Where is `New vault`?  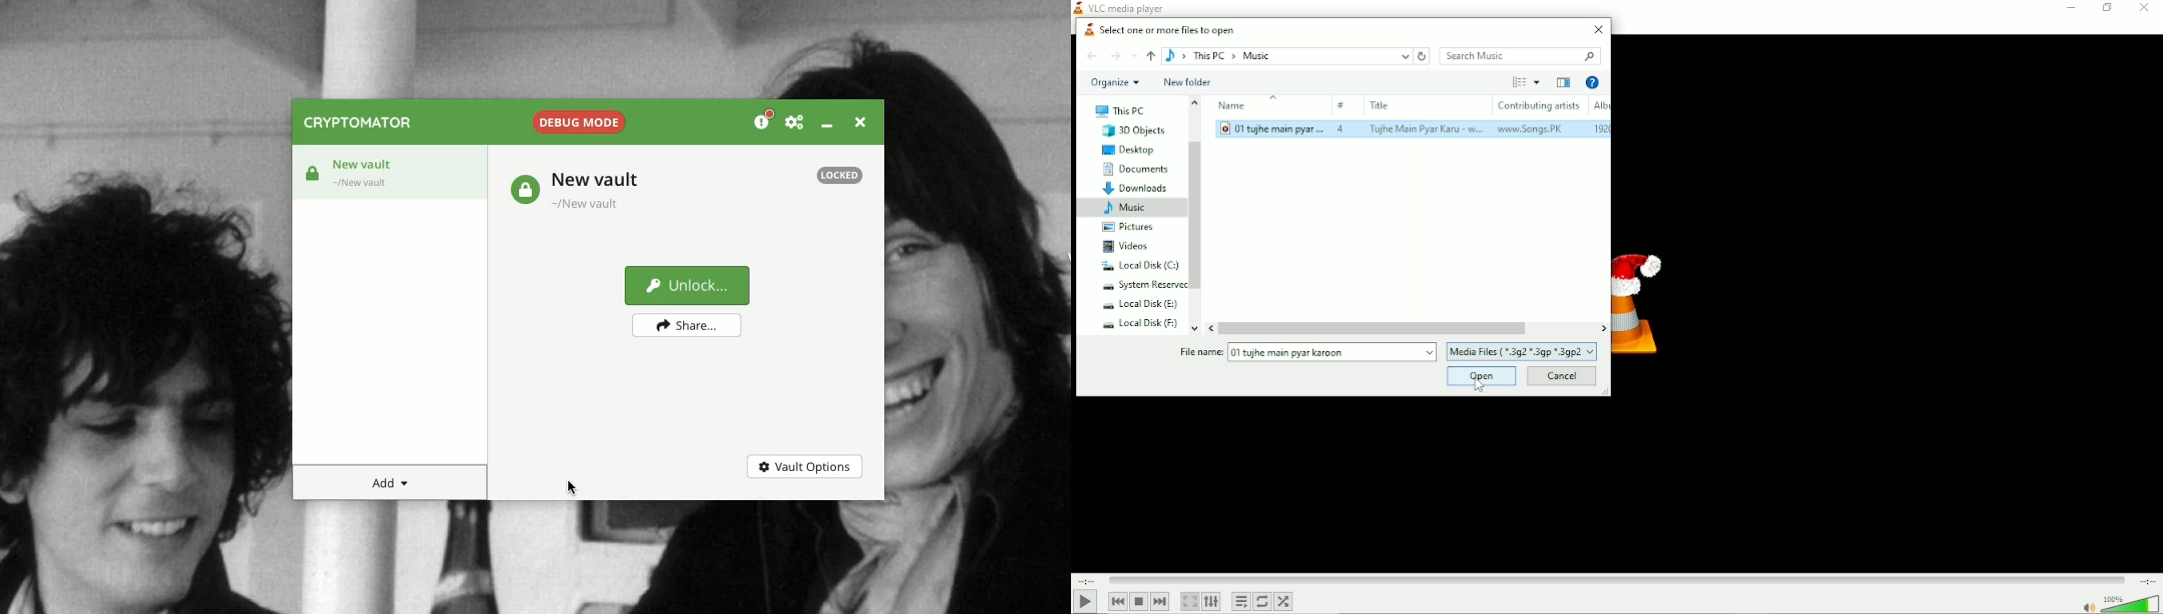 New vault is located at coordinates (393, 172).